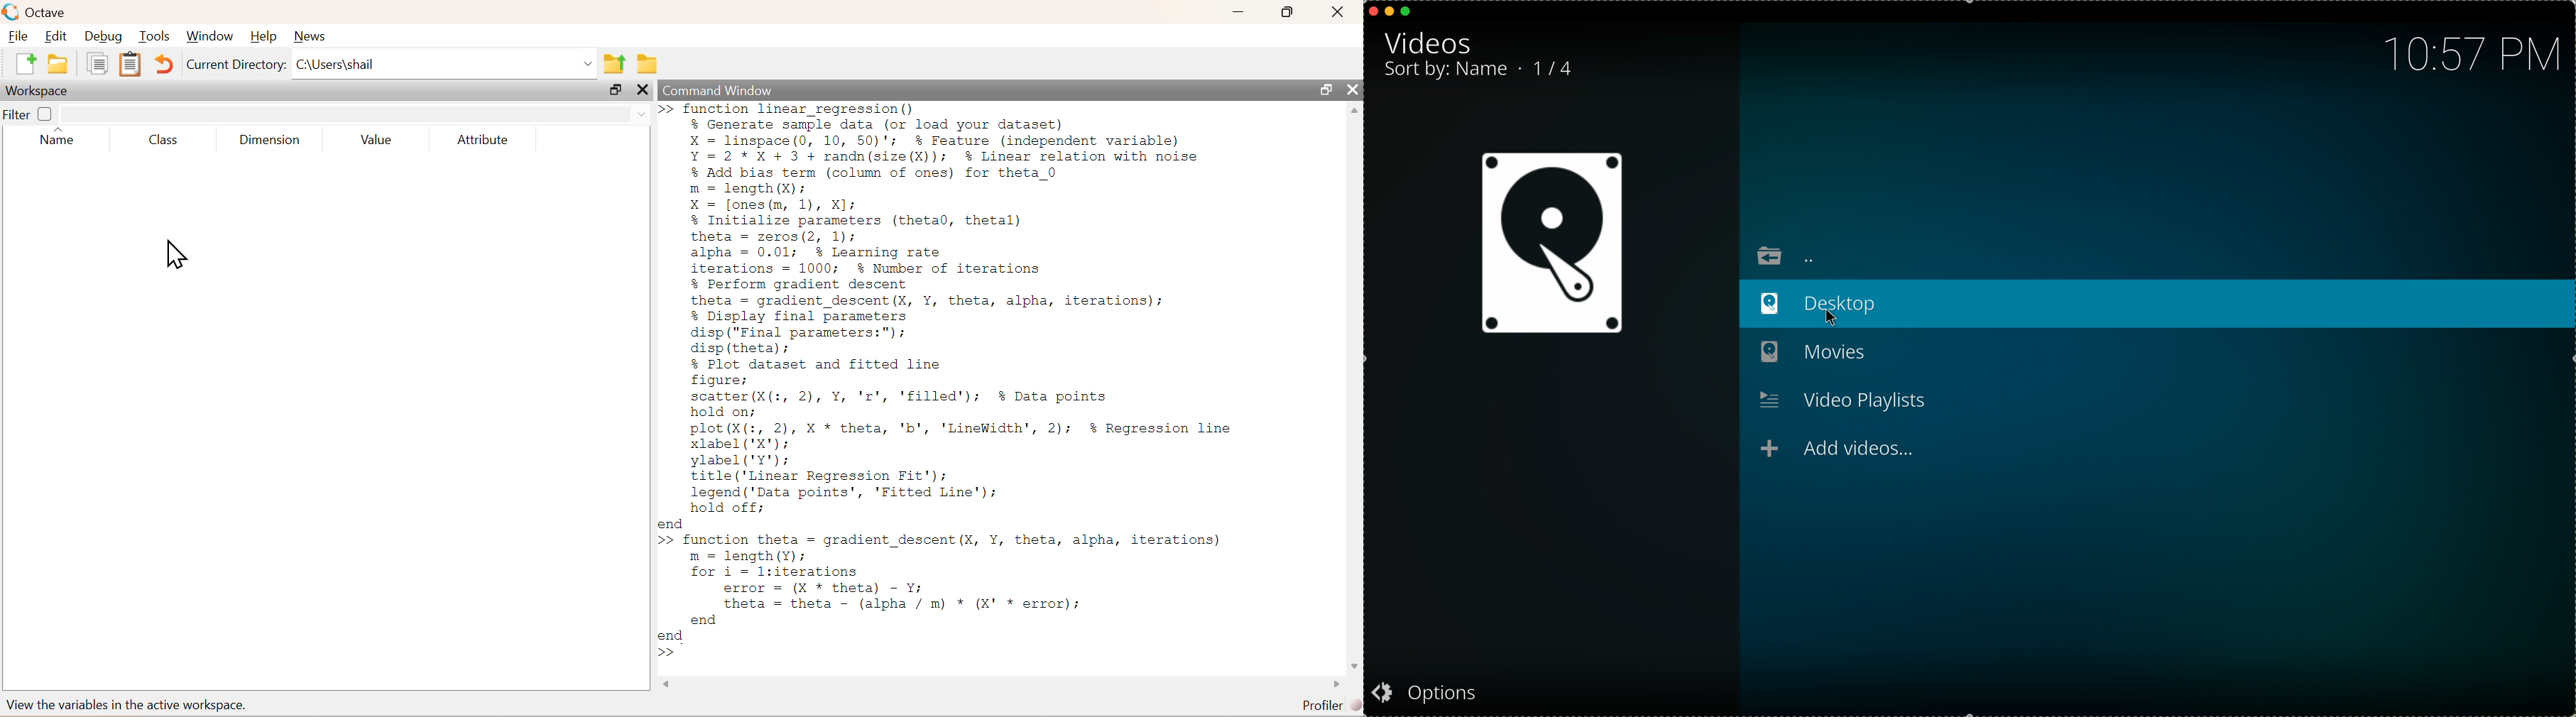 Image resolution: width=2576 pixels, height=728 pixels. Describe the element at coordinates (1822, 353) in the screenshot. I see `movies` at that location.